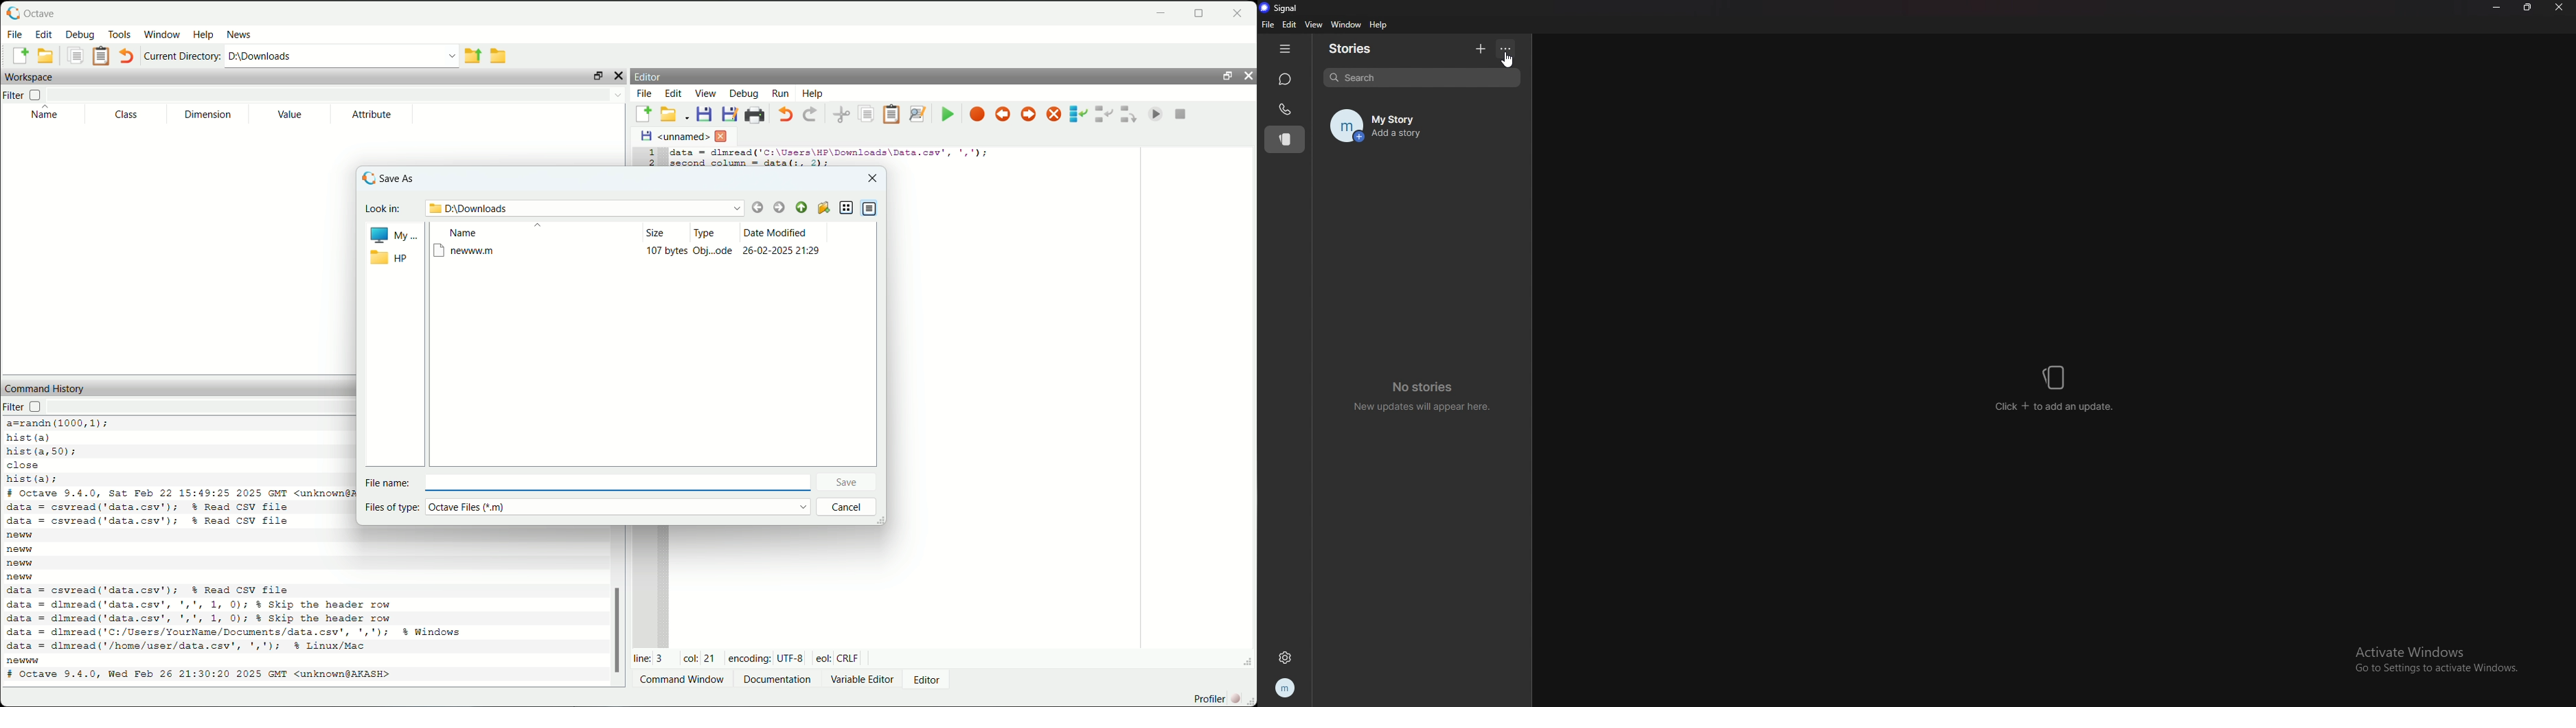 Image resolution: width=2576 pixels, height=728 pixels. I want to click on no stories new updates will appear here, so click(1420, 397).